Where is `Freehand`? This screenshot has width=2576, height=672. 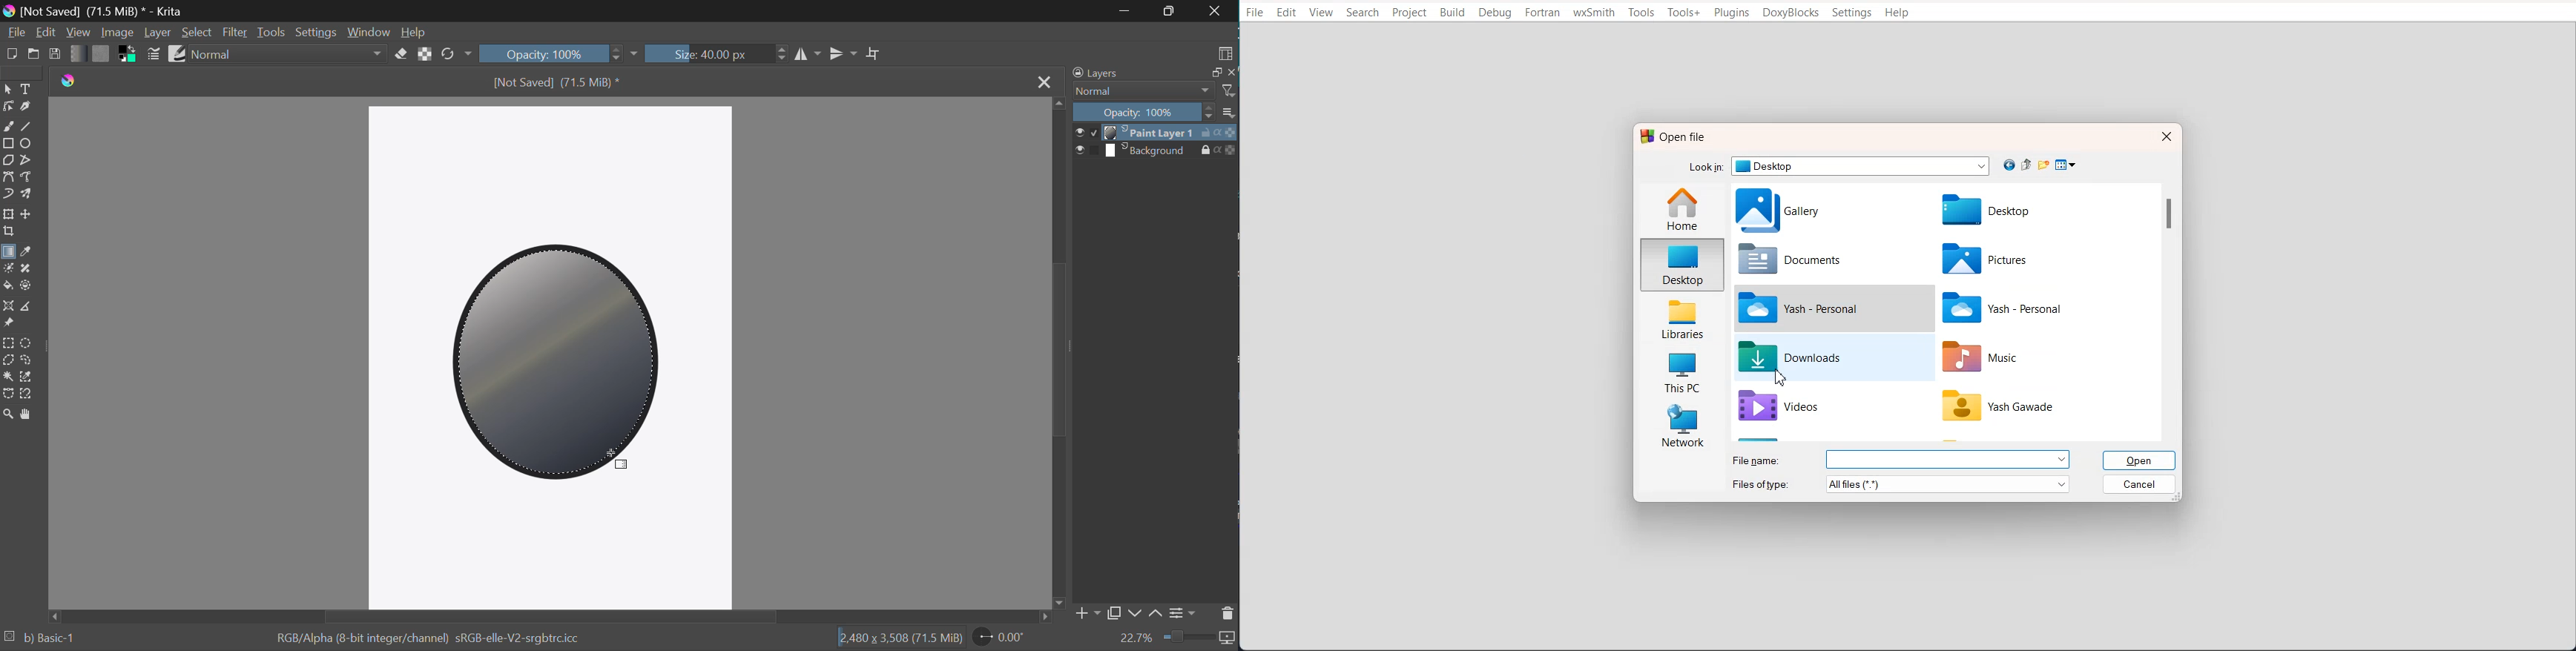 Freehand is located at coordinates (8, 127).